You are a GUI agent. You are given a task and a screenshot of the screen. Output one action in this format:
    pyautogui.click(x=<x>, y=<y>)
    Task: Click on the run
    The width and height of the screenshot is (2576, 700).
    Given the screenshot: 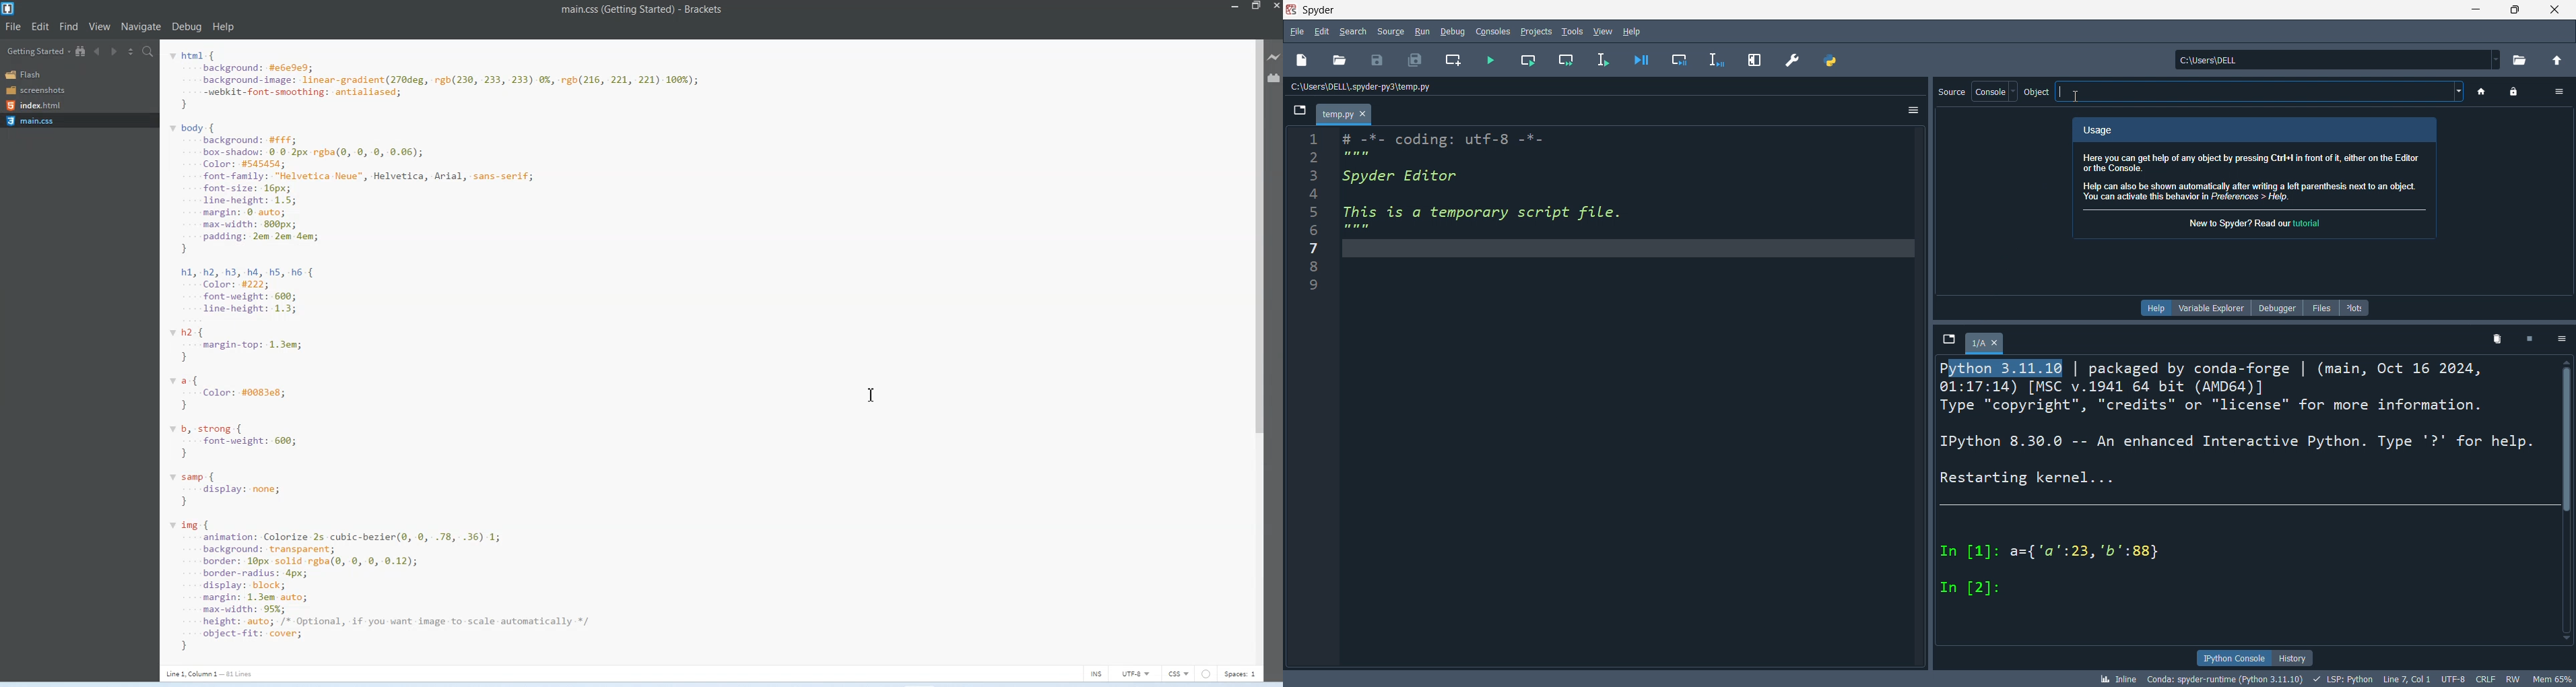 What is the action you would take?
    pyautogui.click(x=1490, y=59)
    